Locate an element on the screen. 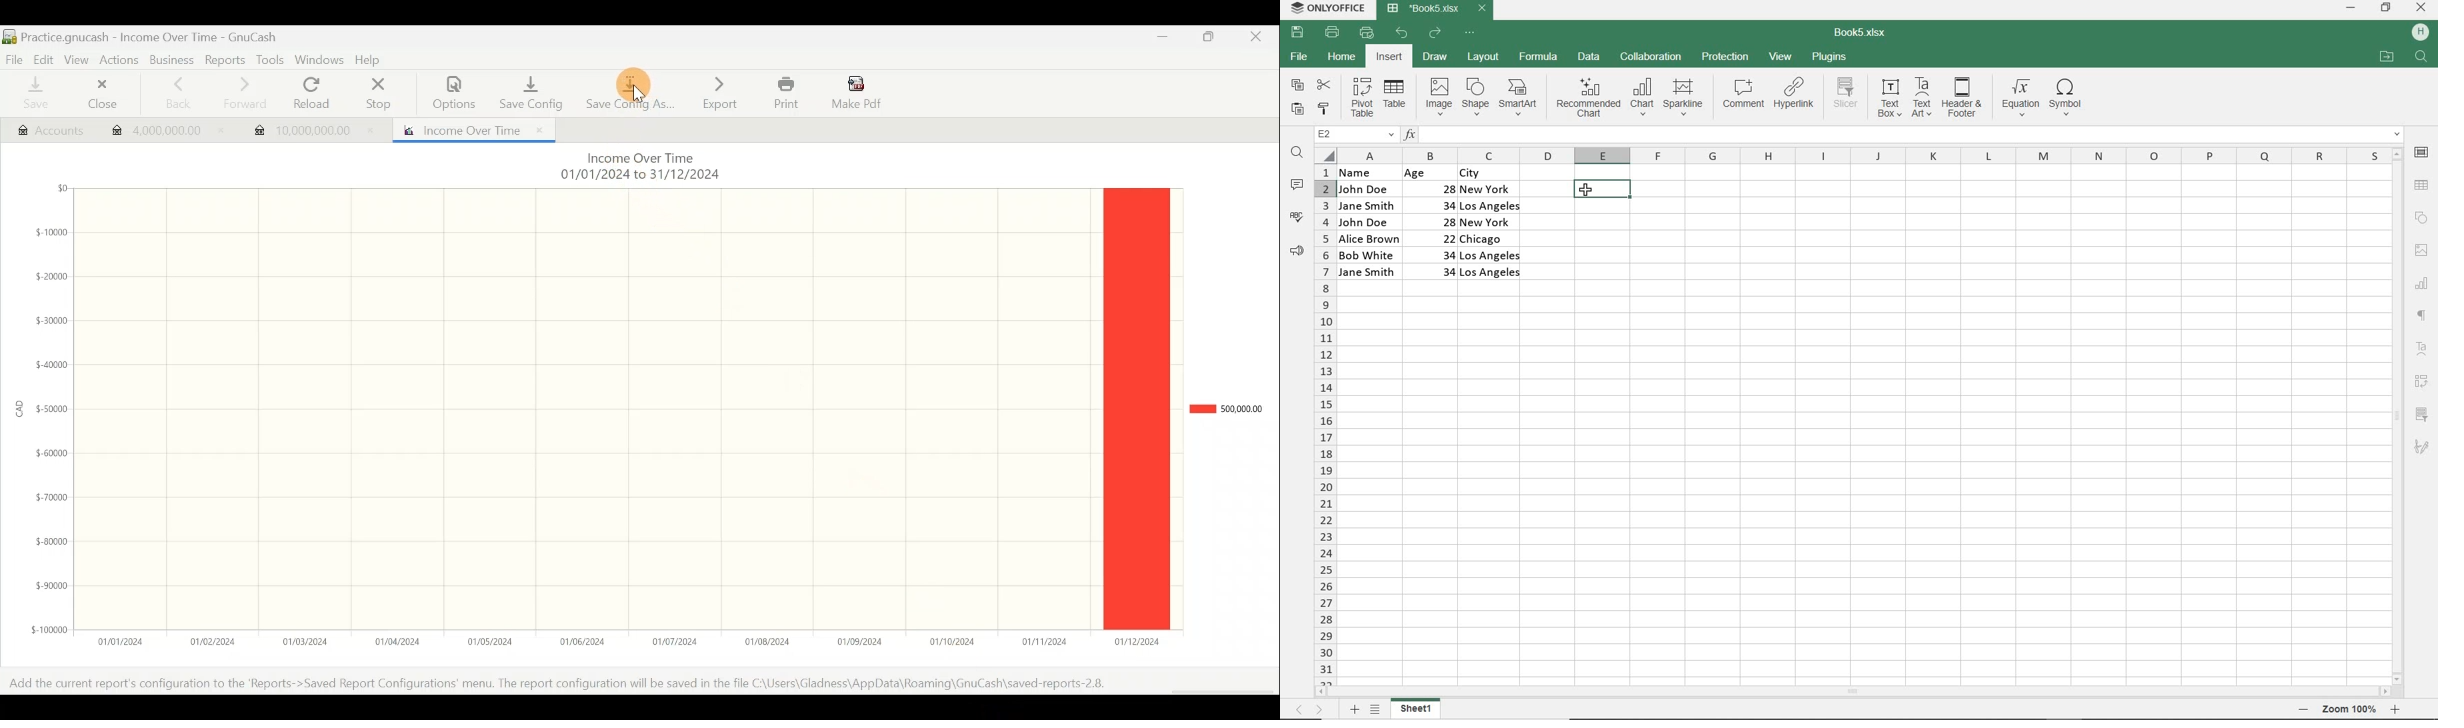  cursor is located at coordinates (638, 97).